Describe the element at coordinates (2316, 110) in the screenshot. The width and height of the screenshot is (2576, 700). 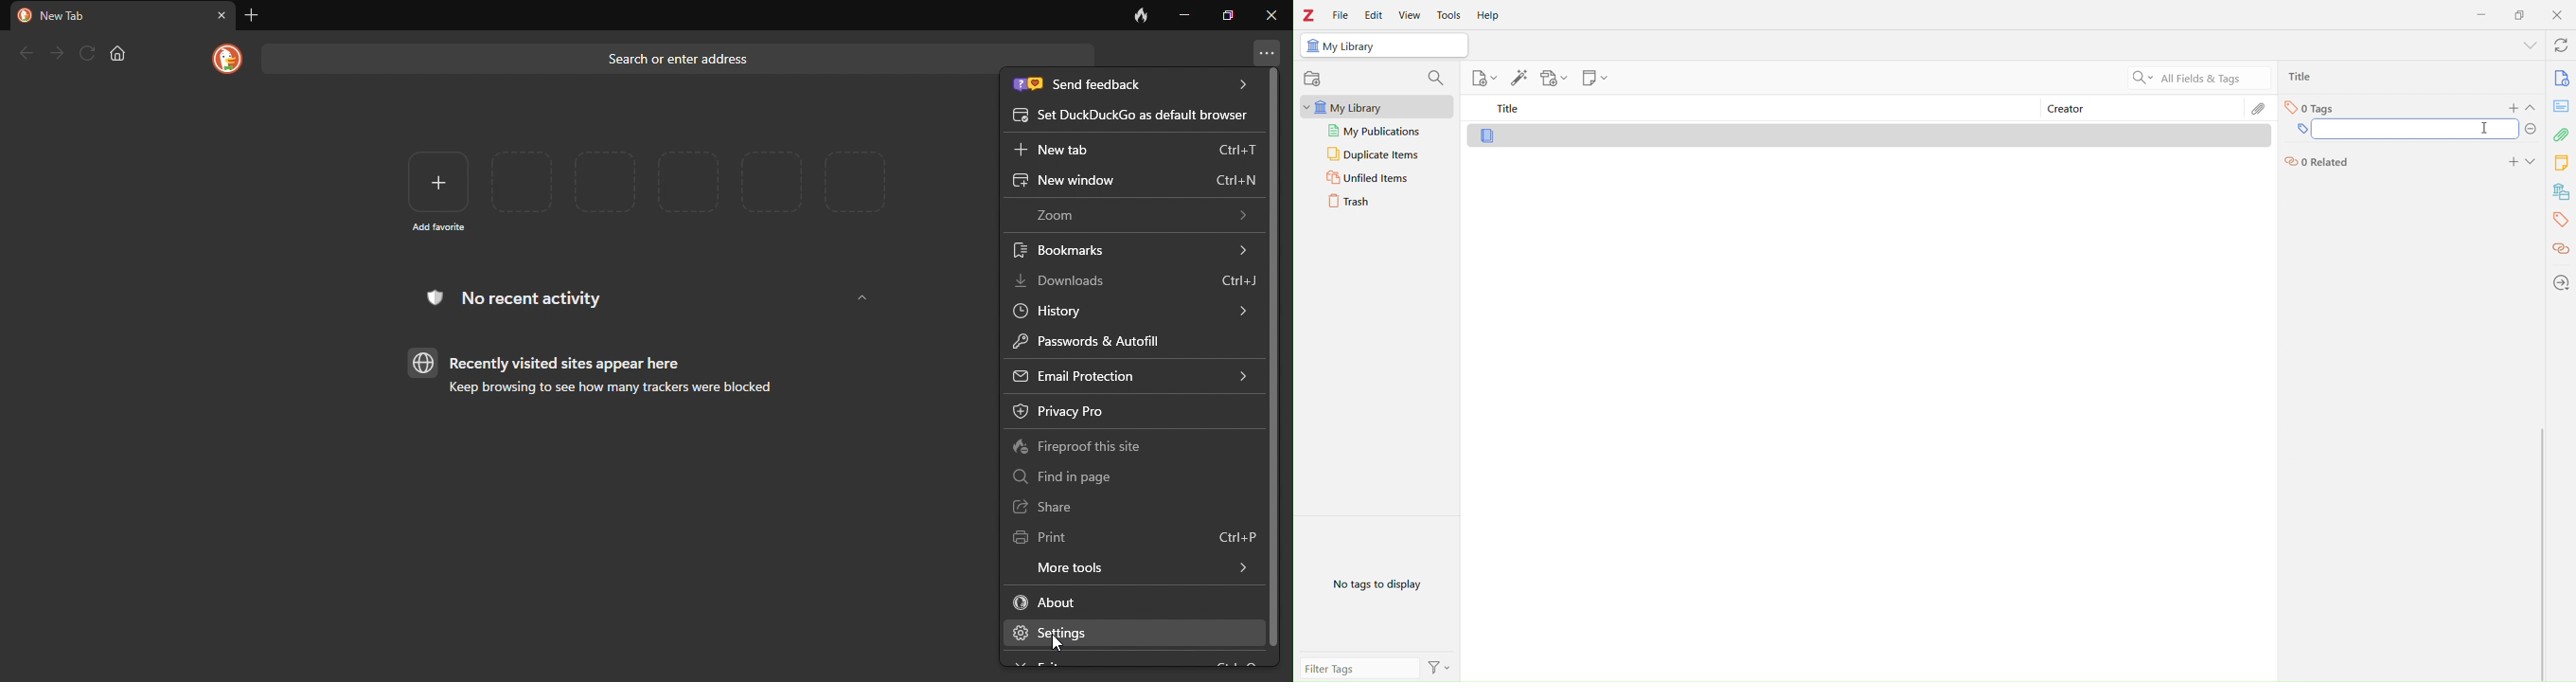
I see `Tags` at that location.